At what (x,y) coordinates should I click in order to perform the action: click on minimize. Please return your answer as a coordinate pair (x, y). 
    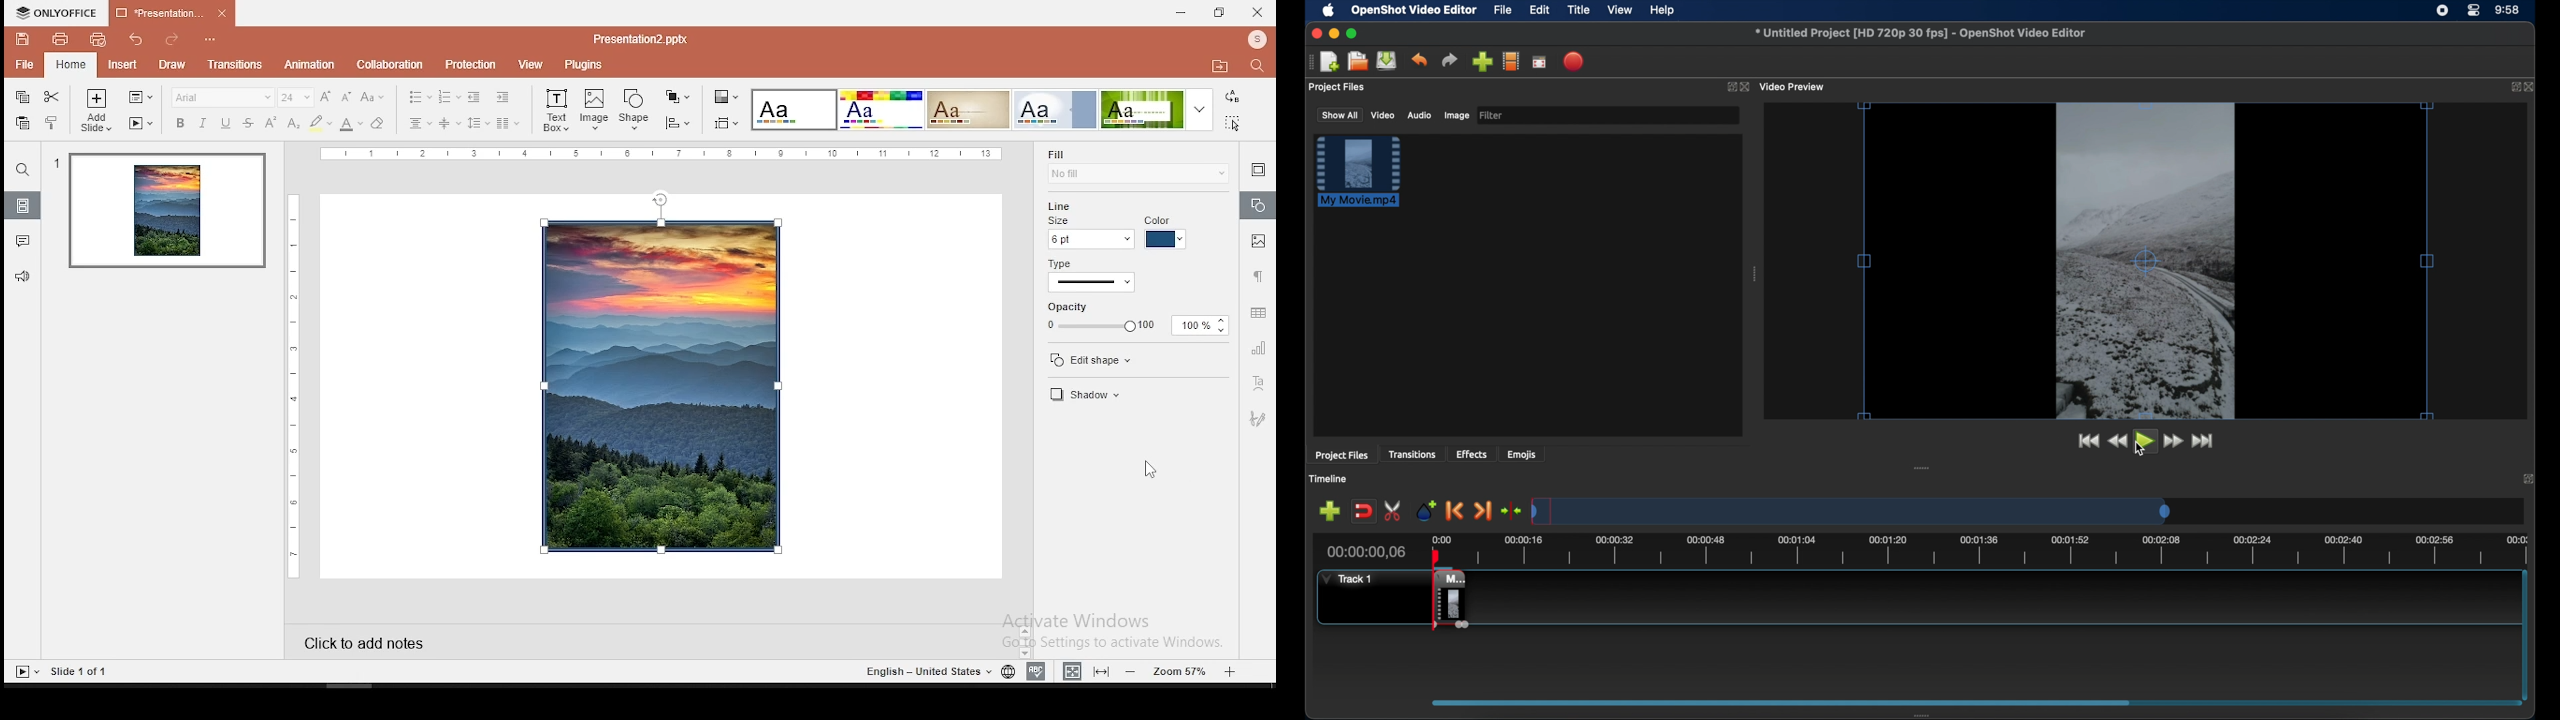
    Looking at the image, I should click on (1182, 12).